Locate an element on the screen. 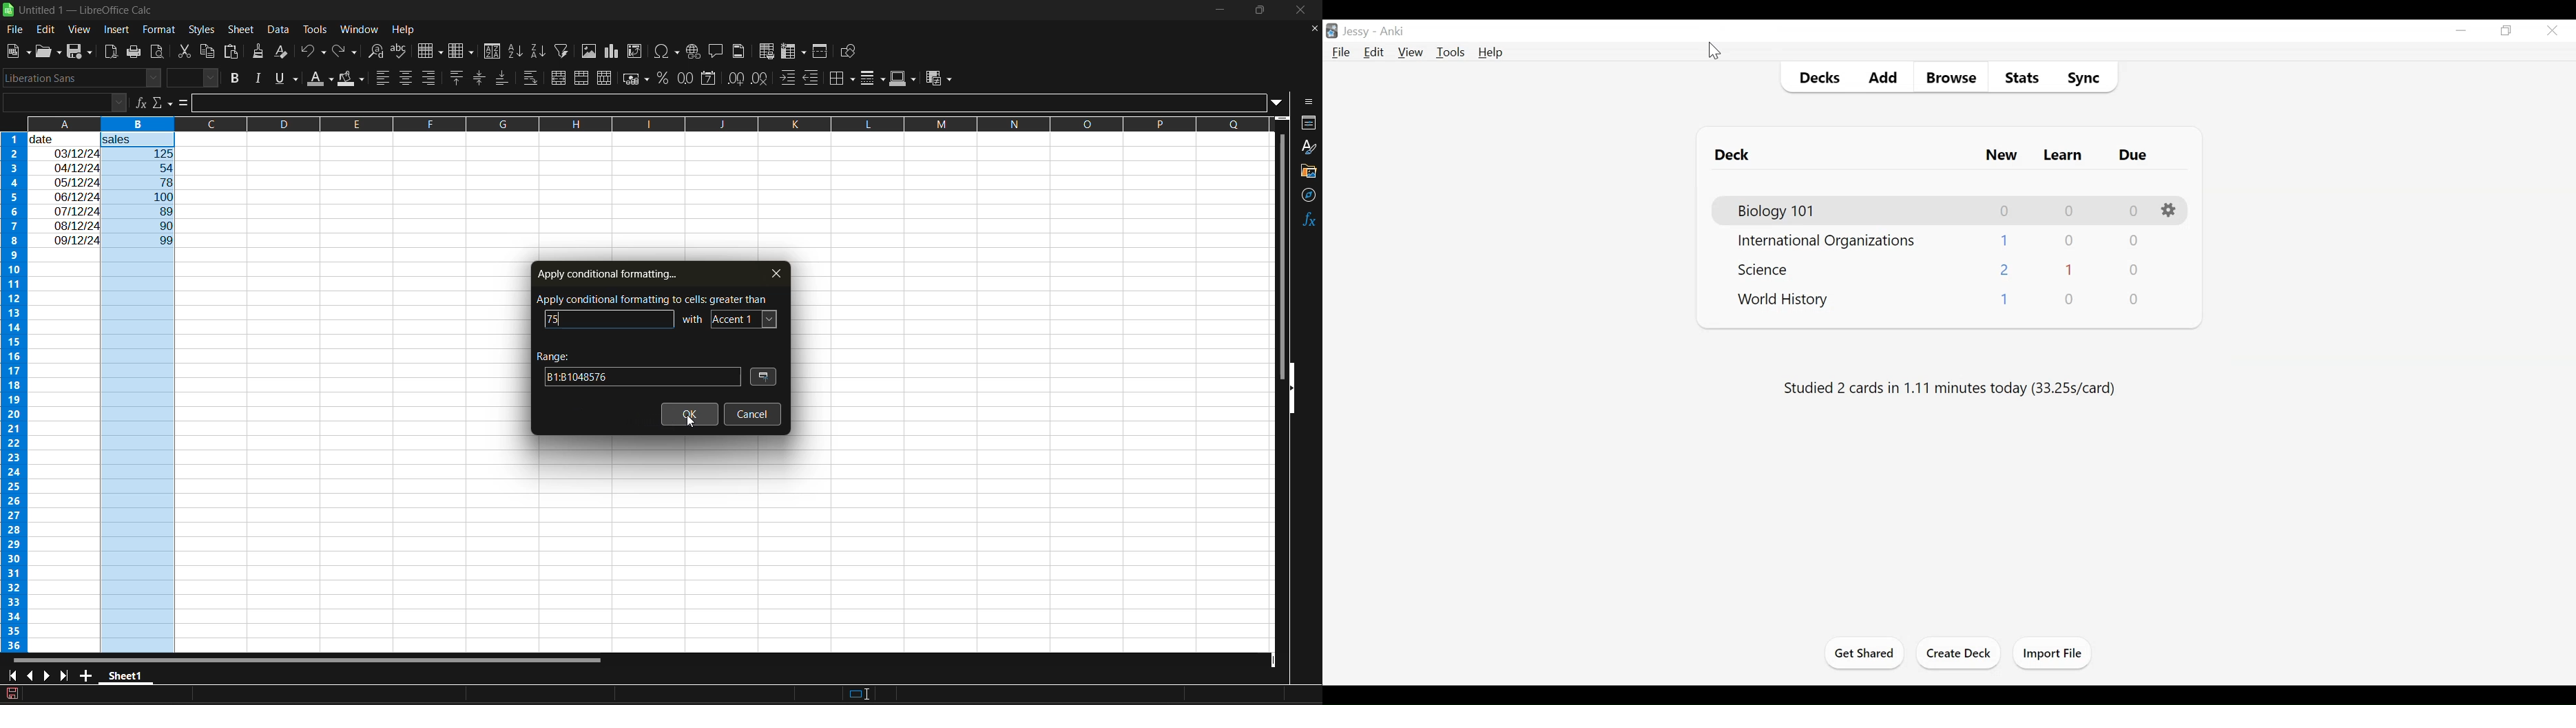 The height and width of the screenshot is (728, 2576). range is located at coordinates (637, 367).